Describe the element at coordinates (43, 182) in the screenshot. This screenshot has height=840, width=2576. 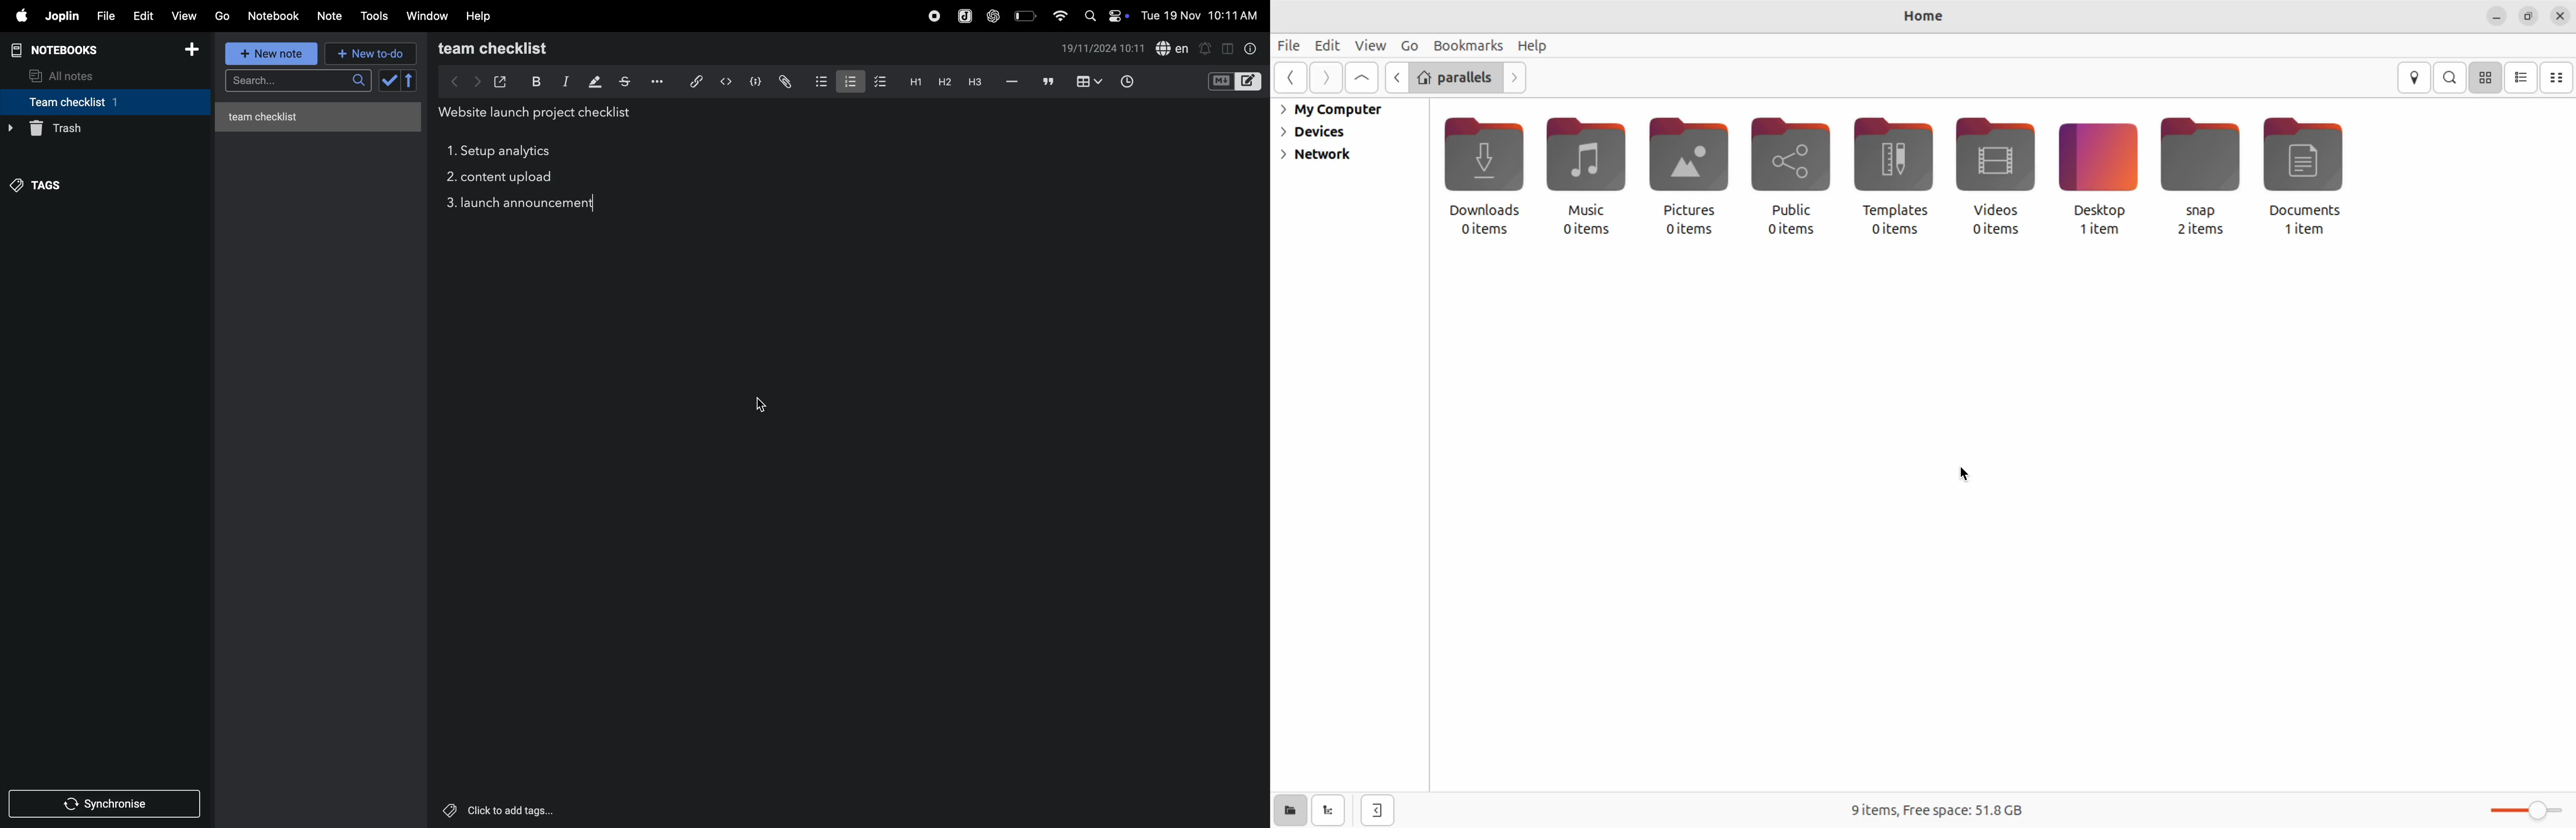
I see `tags` at that location.